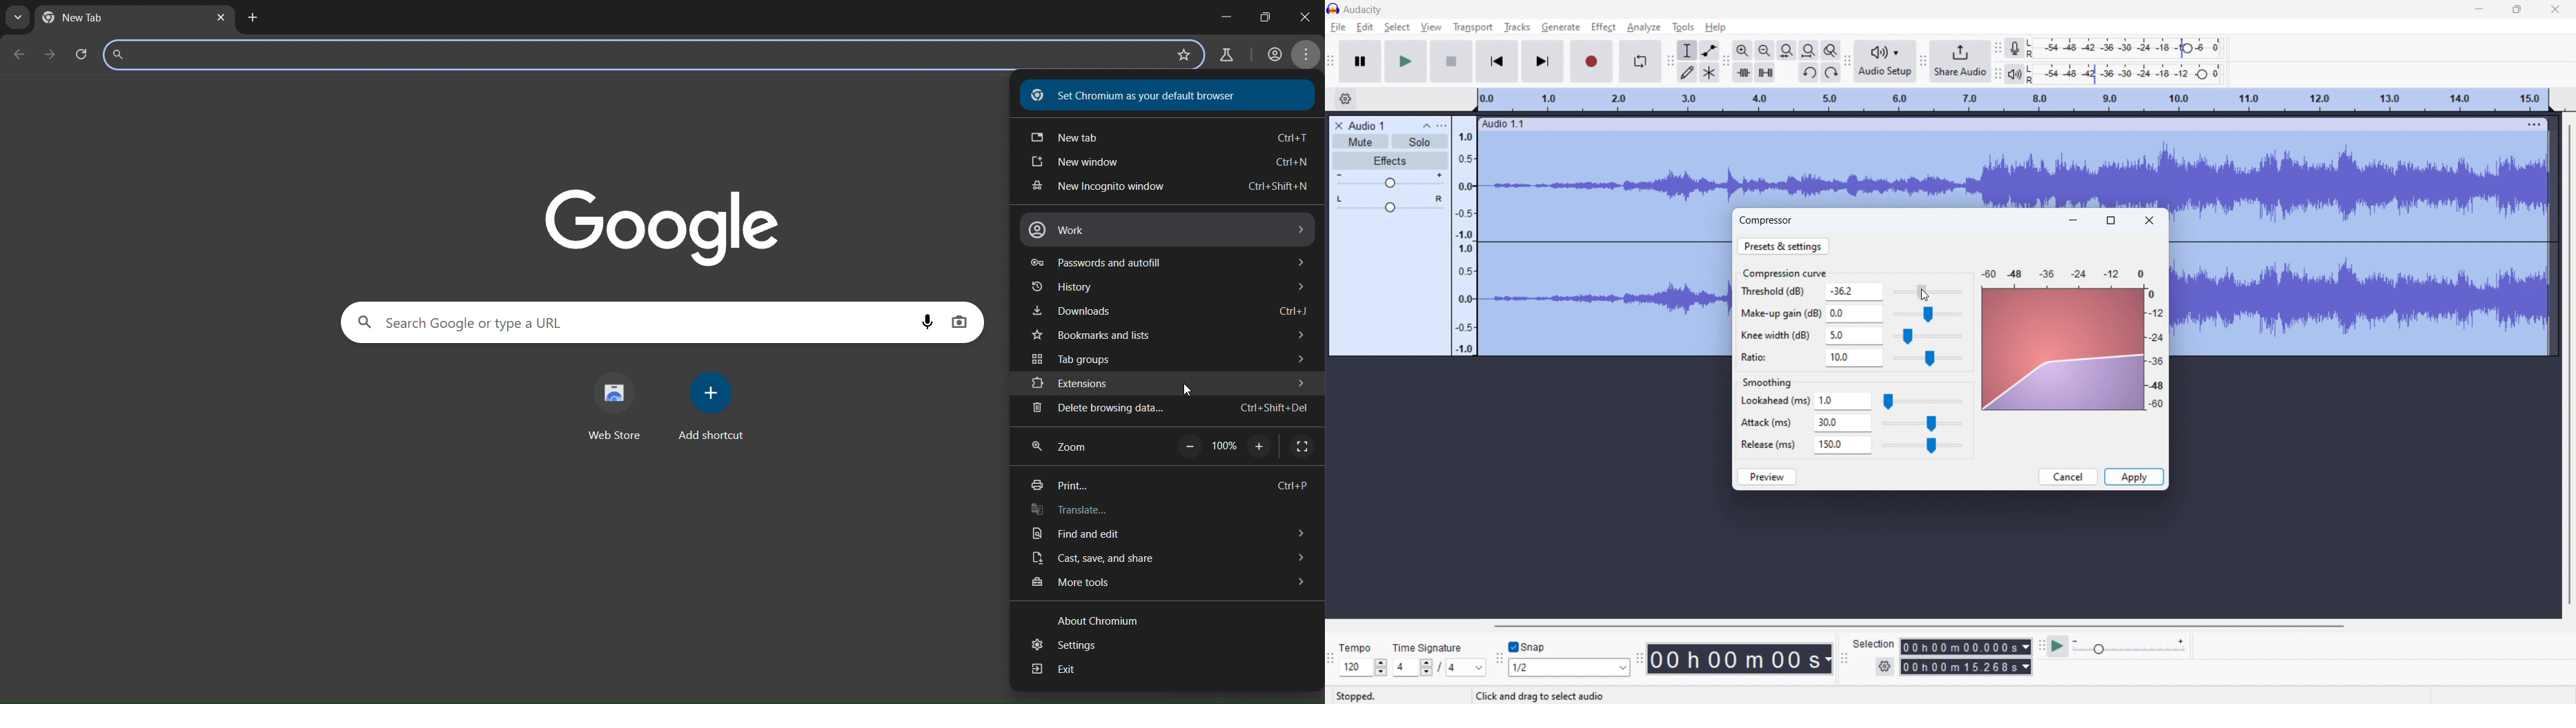 This screenshot has width=2576, height=728. What do you see at coordinates (1921, 446) in the screenshot?
I see `release slider` at bounding box center [1921, 446].